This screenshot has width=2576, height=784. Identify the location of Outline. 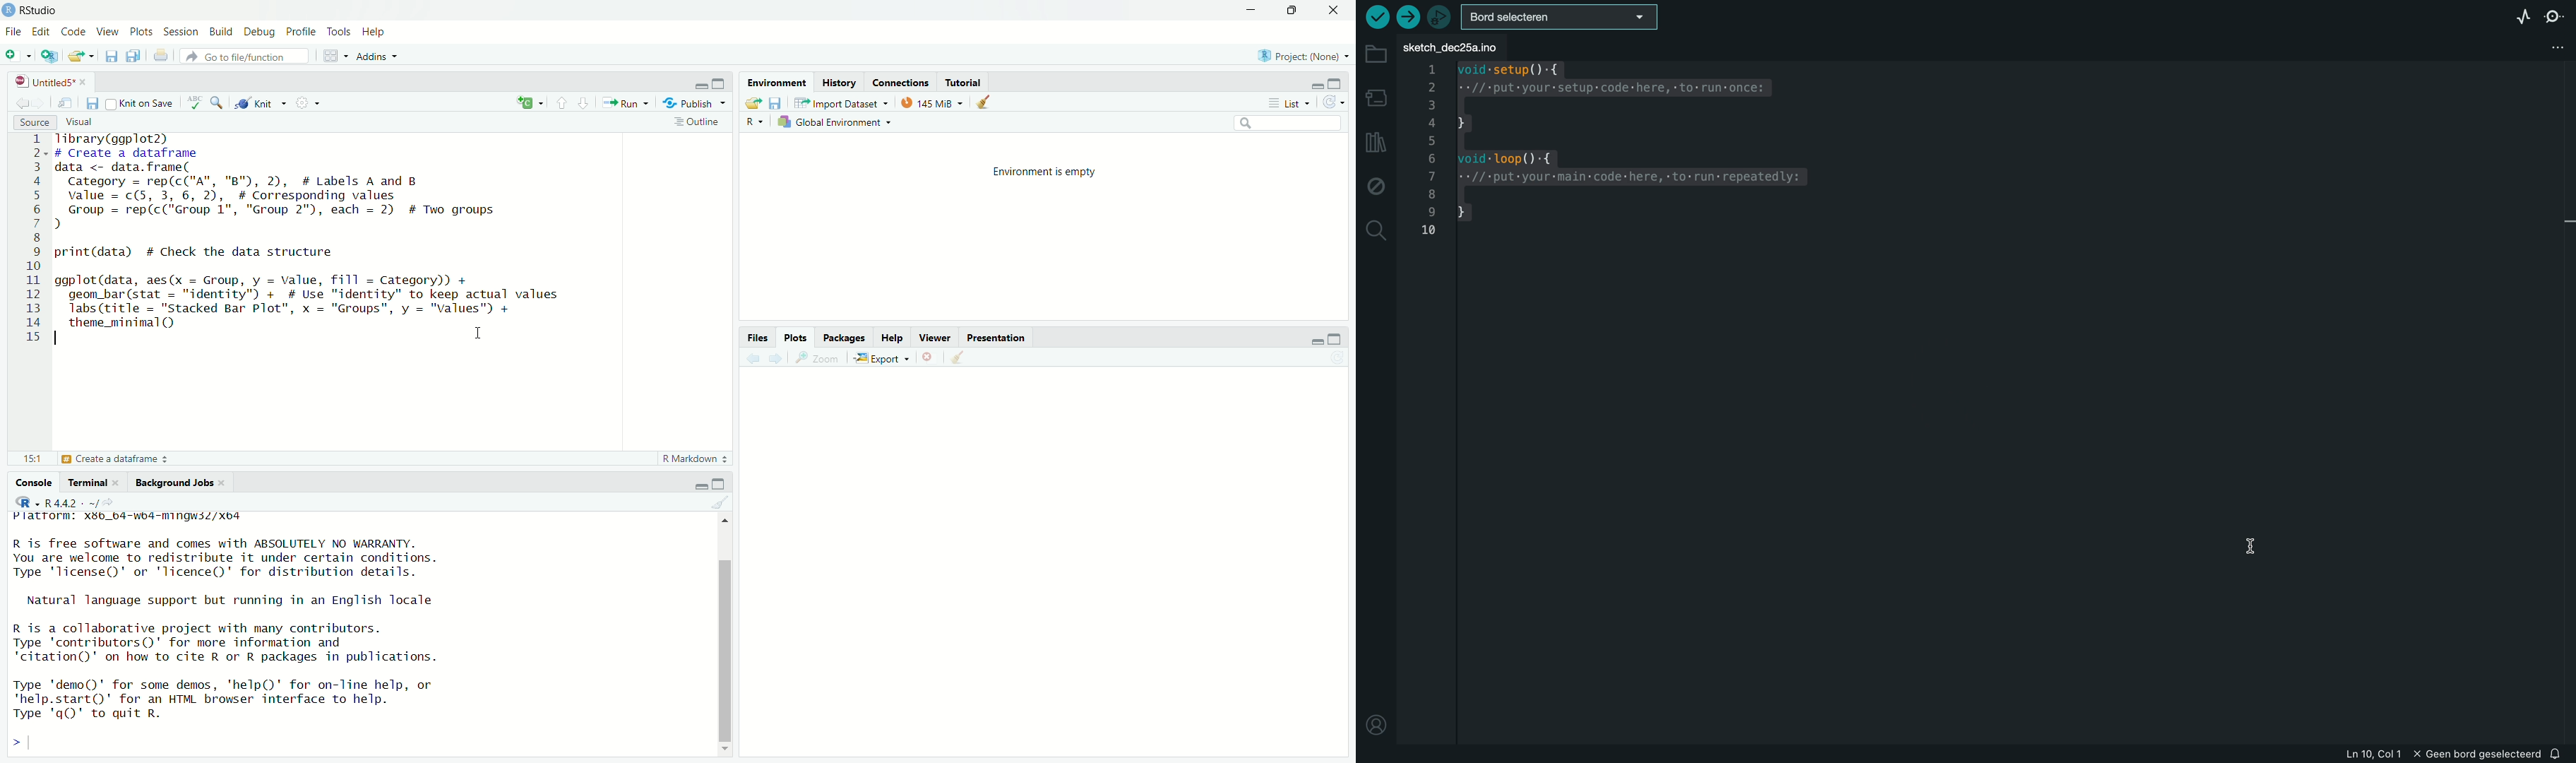
(700, 122).